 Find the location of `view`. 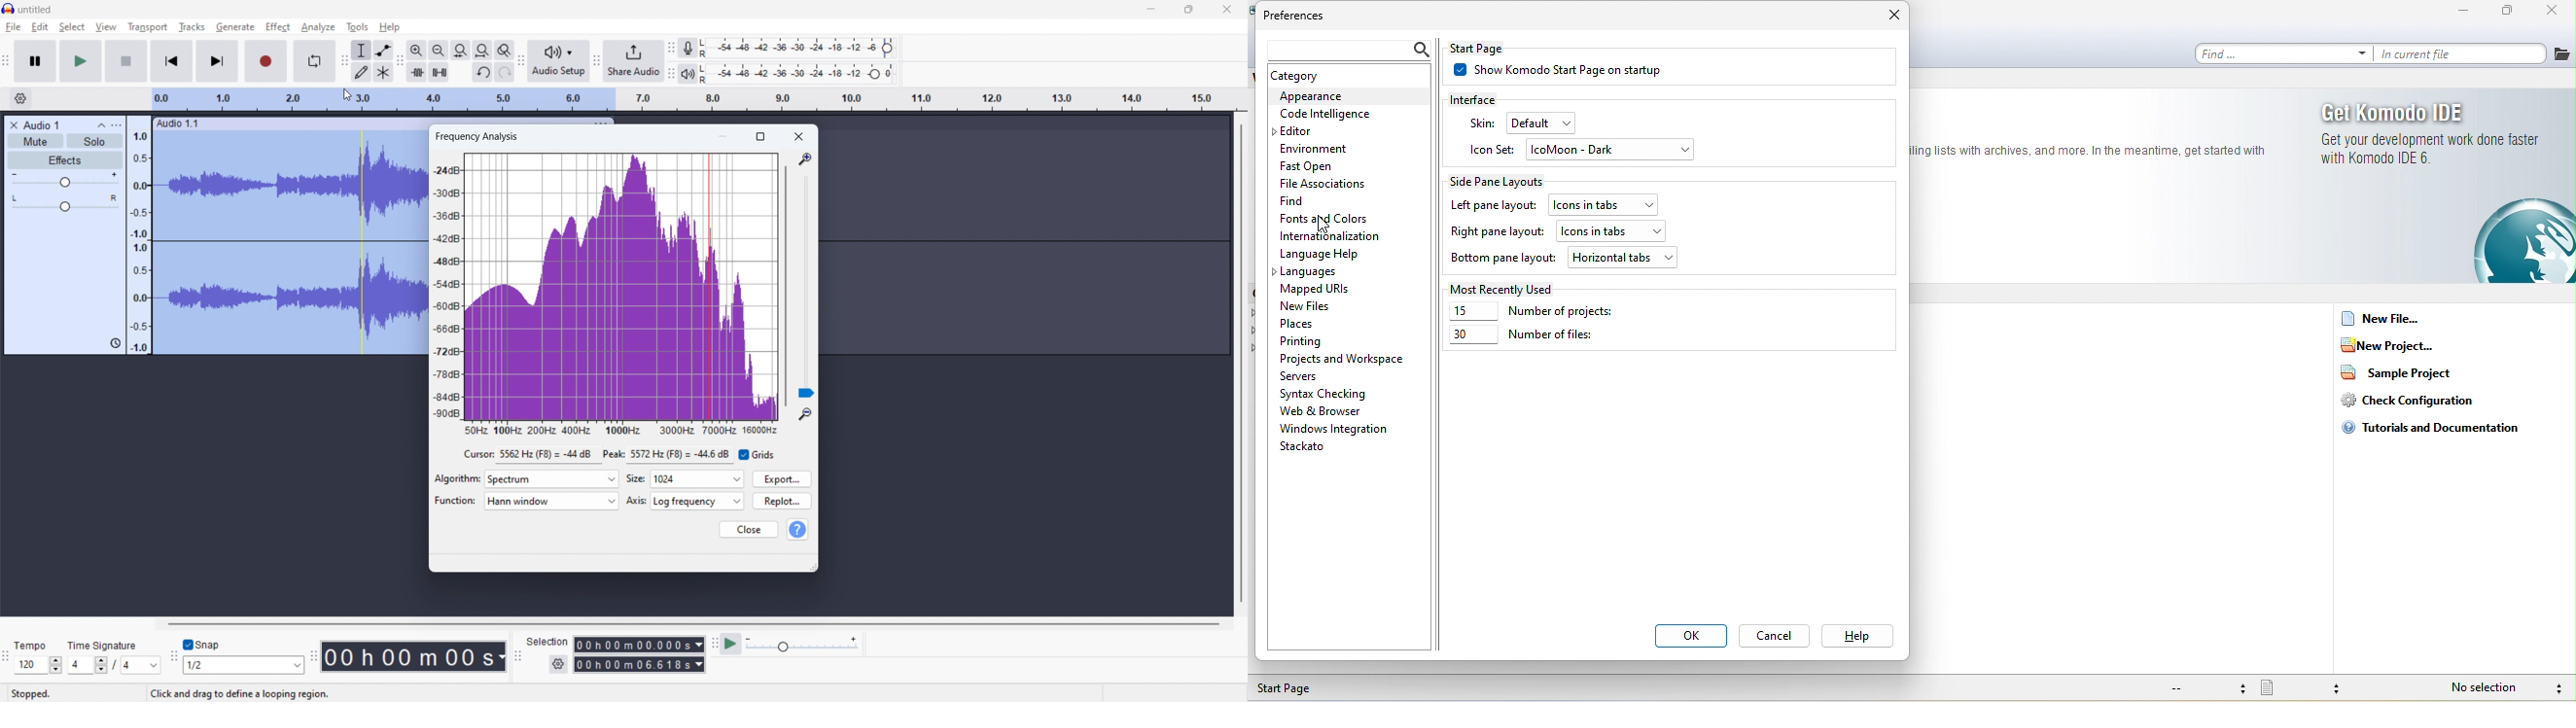

view is located at coordinates (106, 27).